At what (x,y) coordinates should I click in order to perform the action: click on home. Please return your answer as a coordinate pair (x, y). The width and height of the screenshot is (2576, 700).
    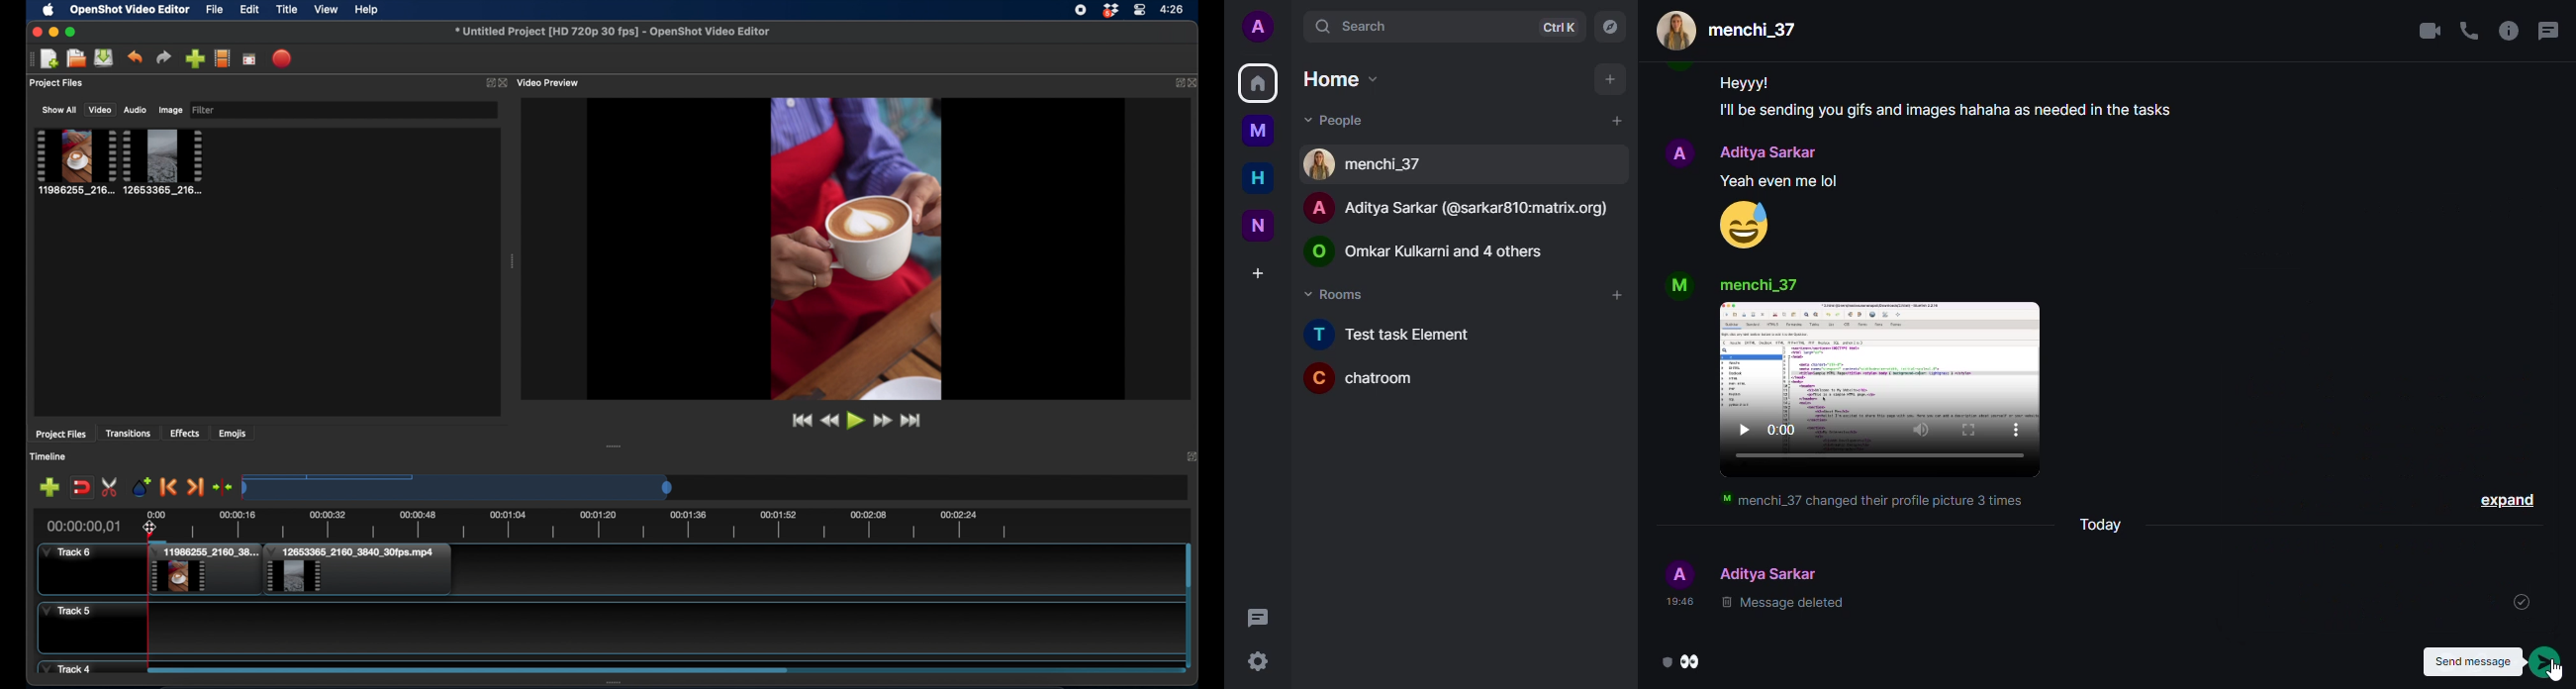
    Looking at the image, I should click on (1258, 178).